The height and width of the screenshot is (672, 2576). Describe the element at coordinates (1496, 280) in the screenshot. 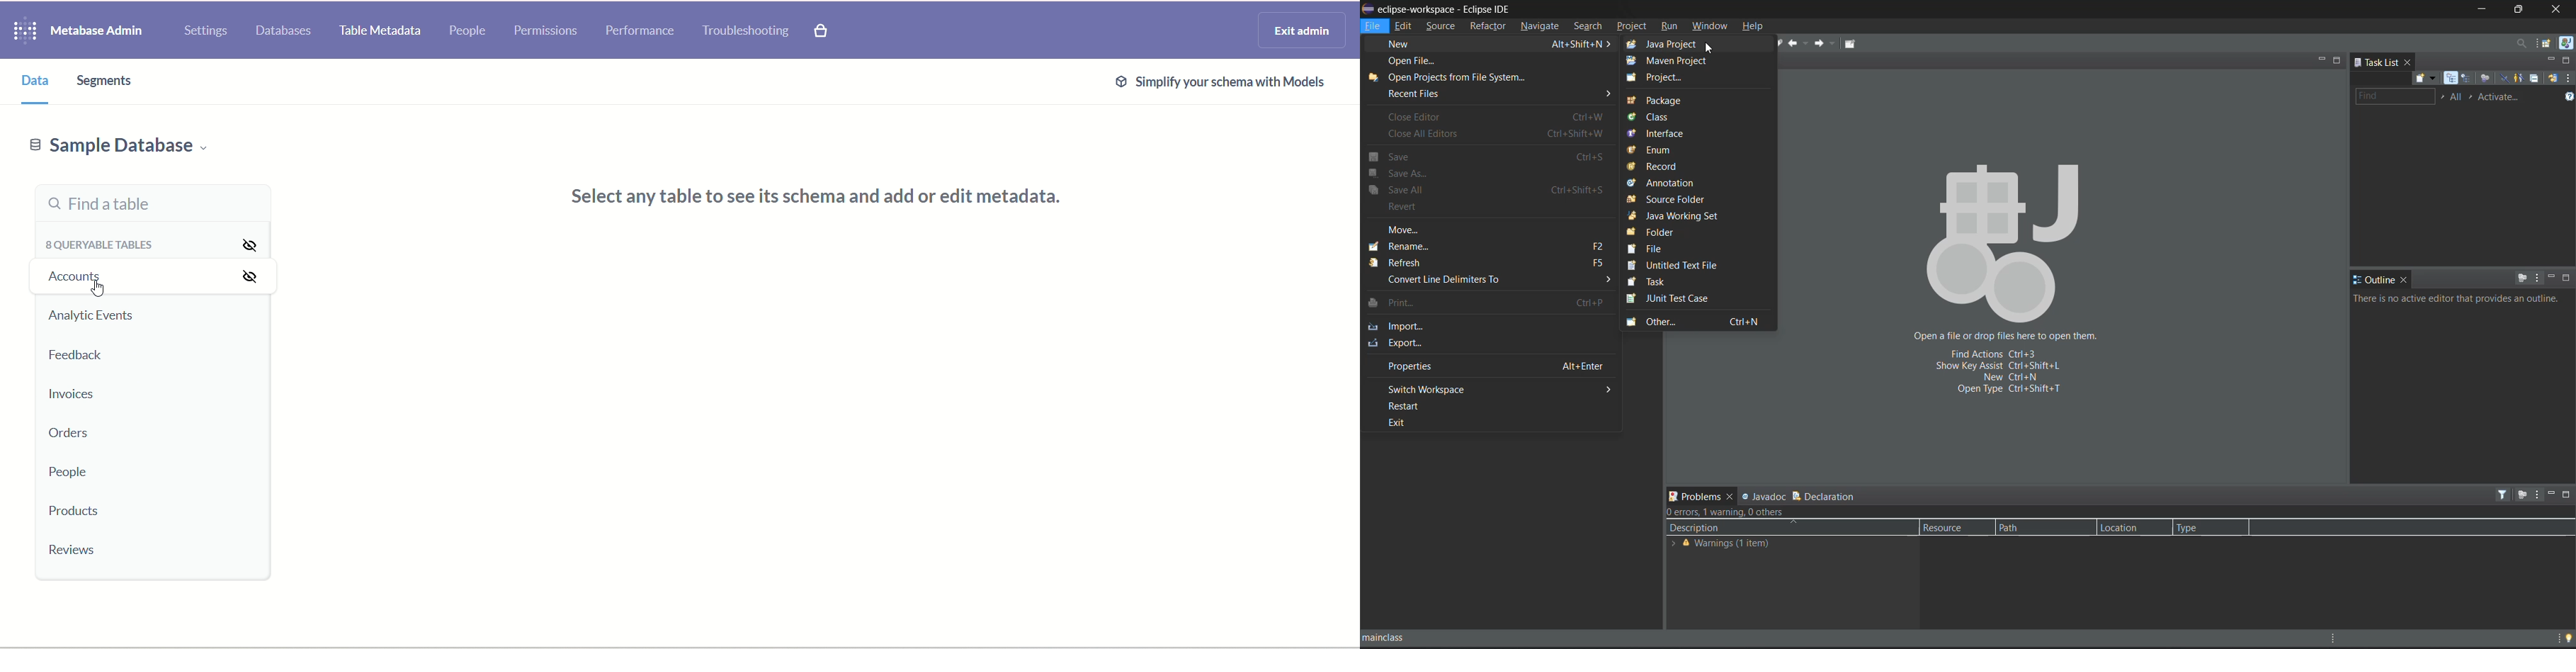

I see `convert line delimiters to` at that location.